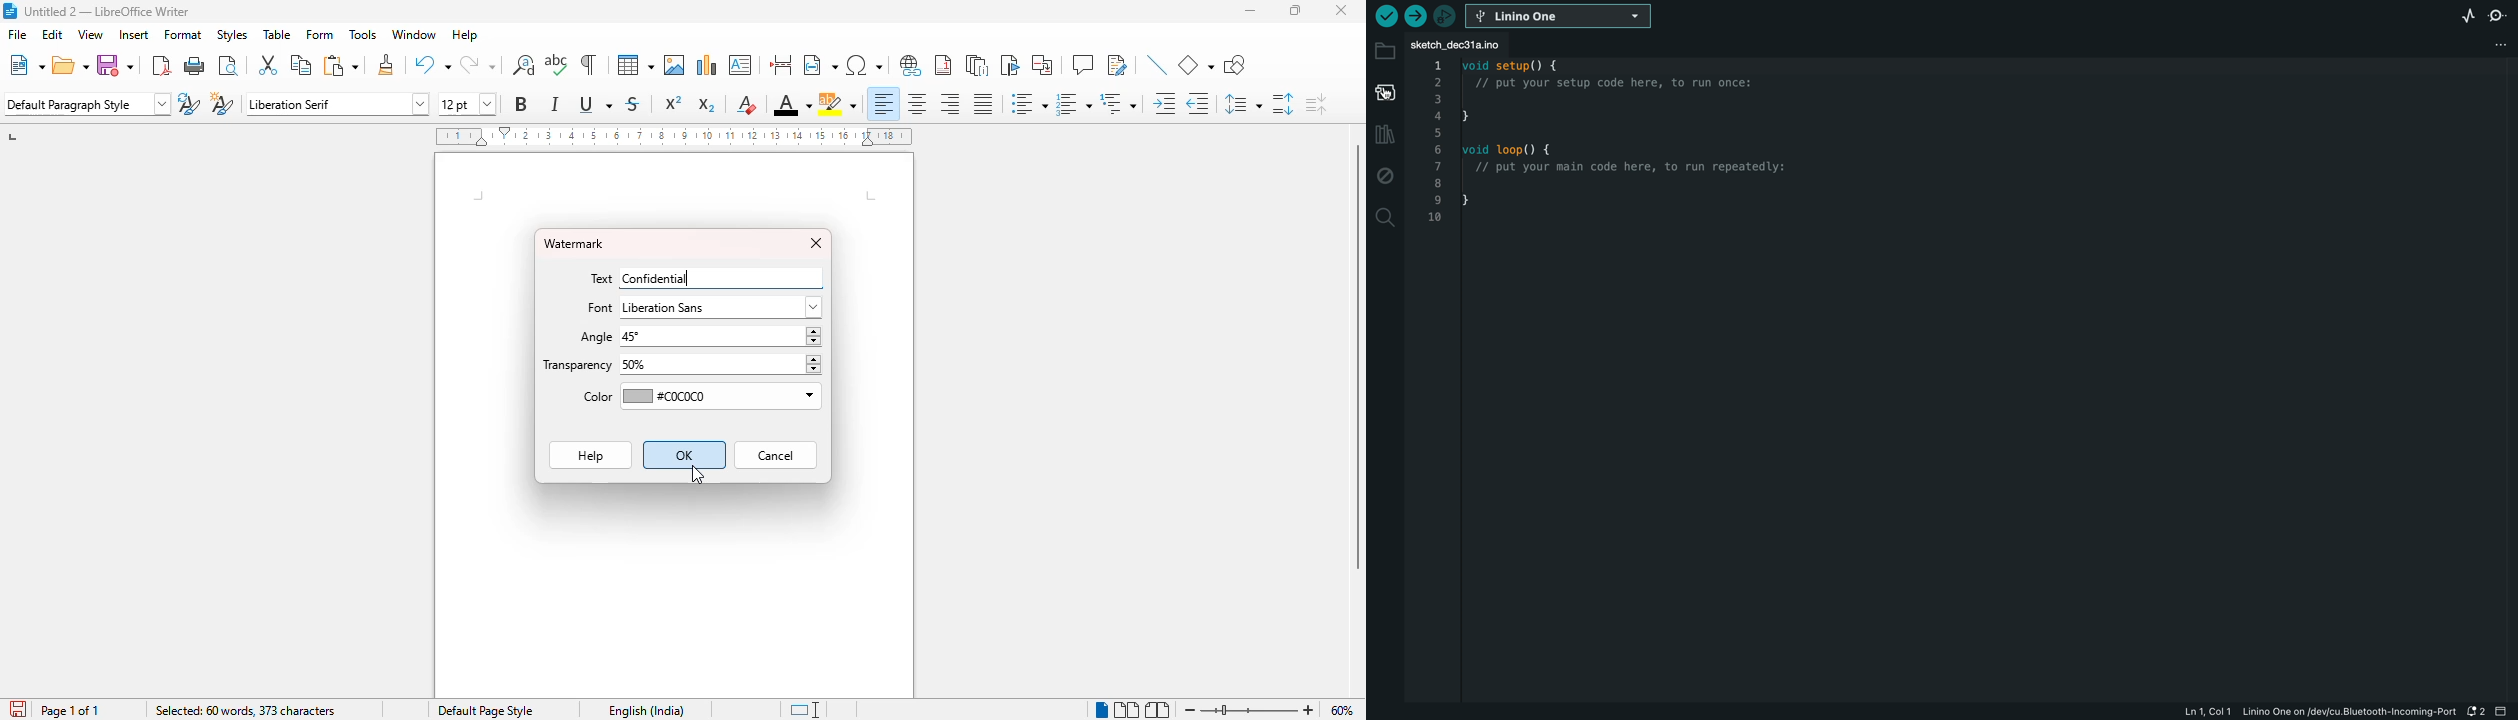 This screenshot has width=2520, height=728. I want to click on maximize, so click(1296, 10).